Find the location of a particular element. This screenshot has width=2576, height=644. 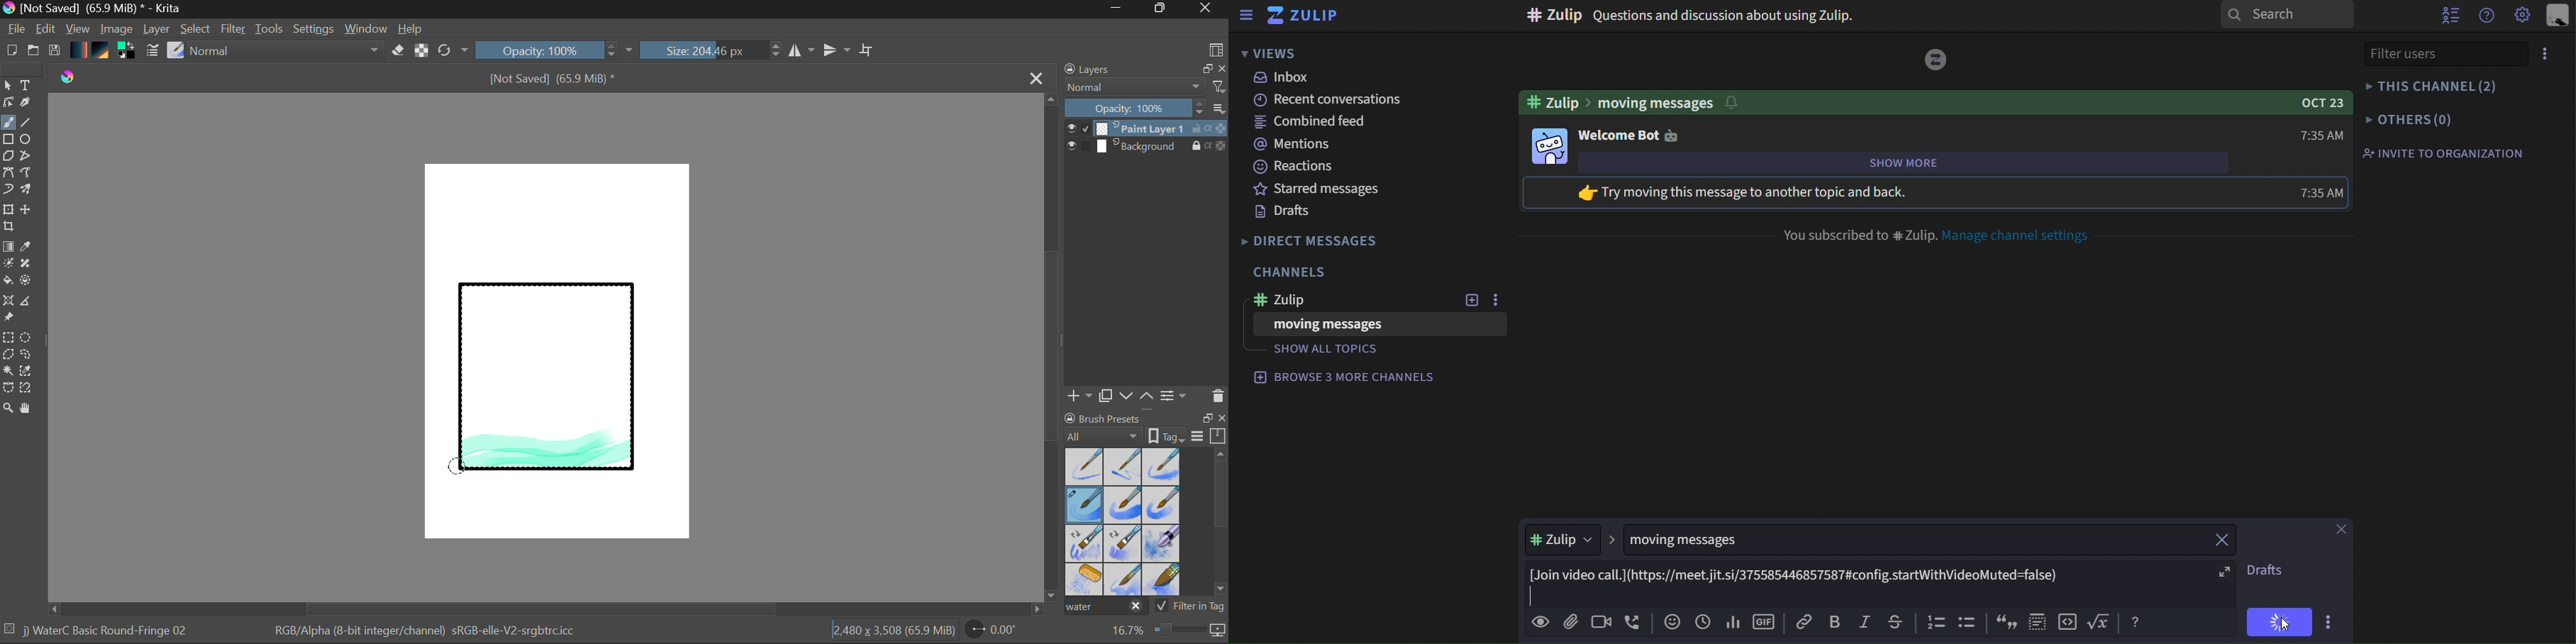

Multibrush Tool is located at coordinates (27, 191).